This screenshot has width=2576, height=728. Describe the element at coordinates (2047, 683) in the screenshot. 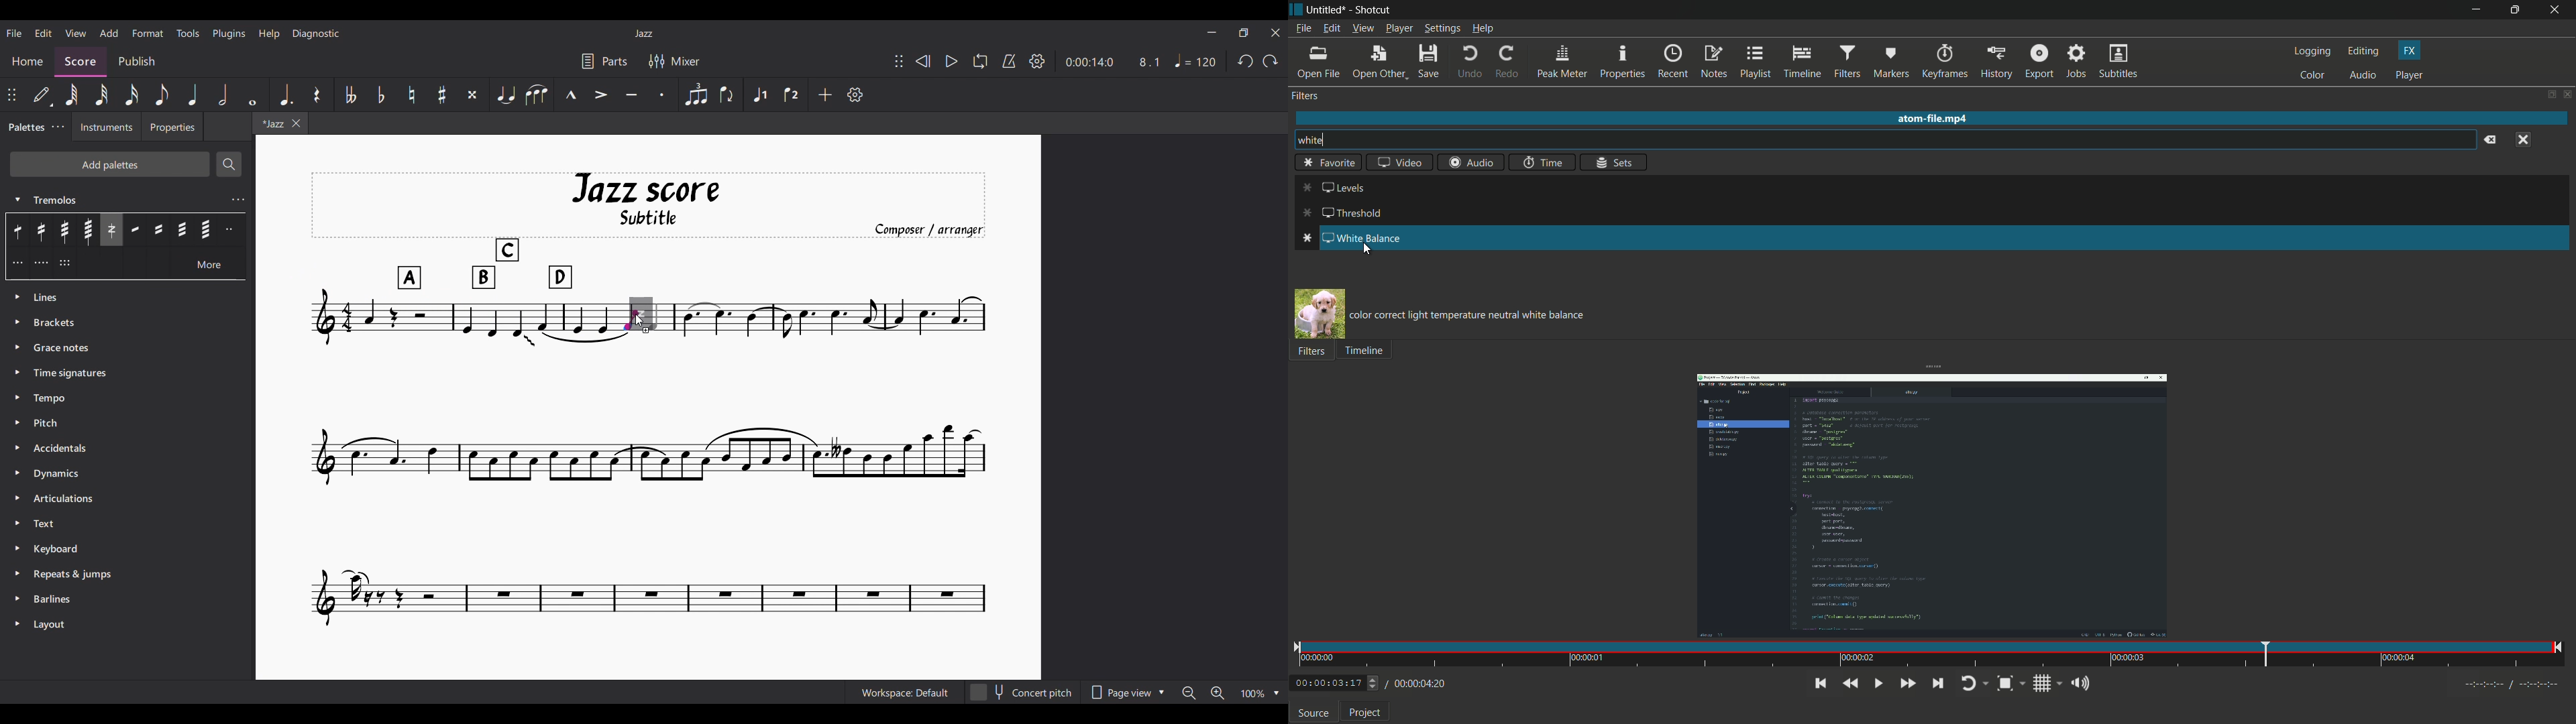

I see `toggle grid` at that location.